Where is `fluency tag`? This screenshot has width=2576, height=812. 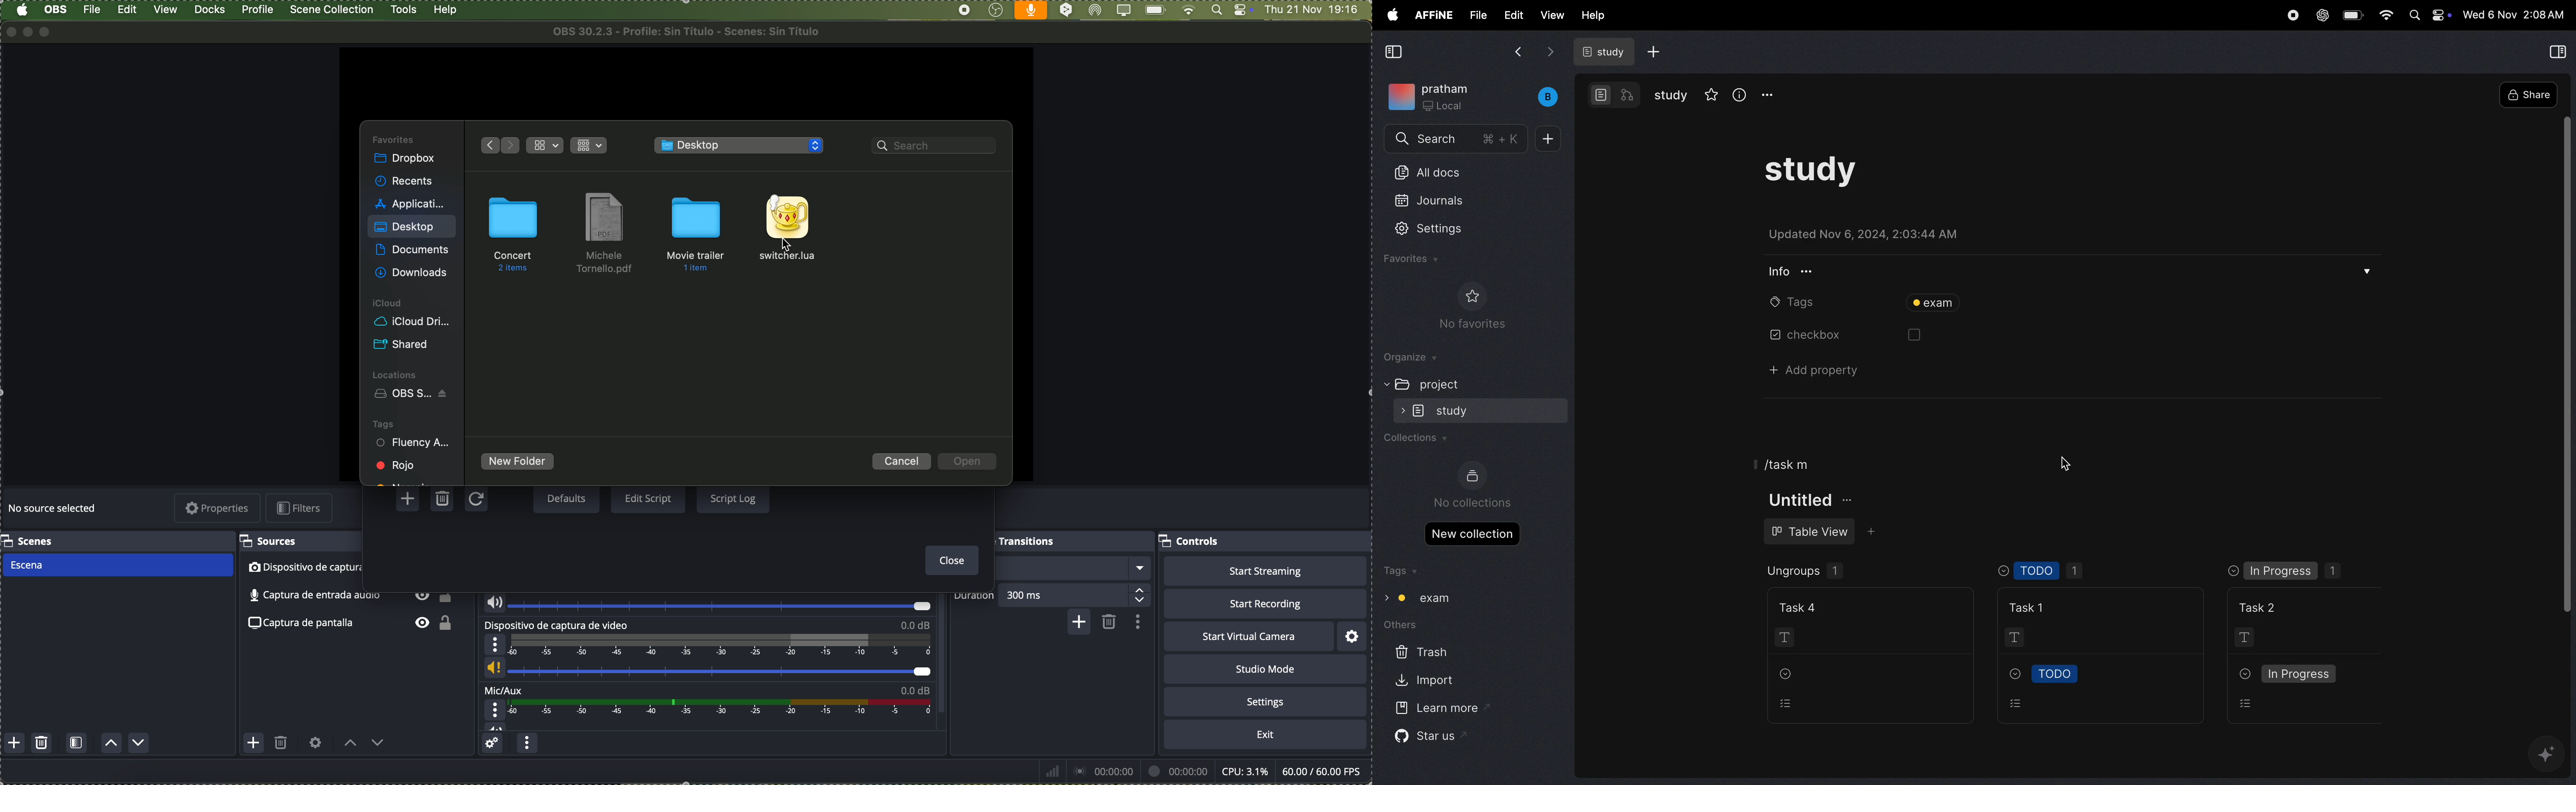
fluency tag is located at coordinates (414, 444).